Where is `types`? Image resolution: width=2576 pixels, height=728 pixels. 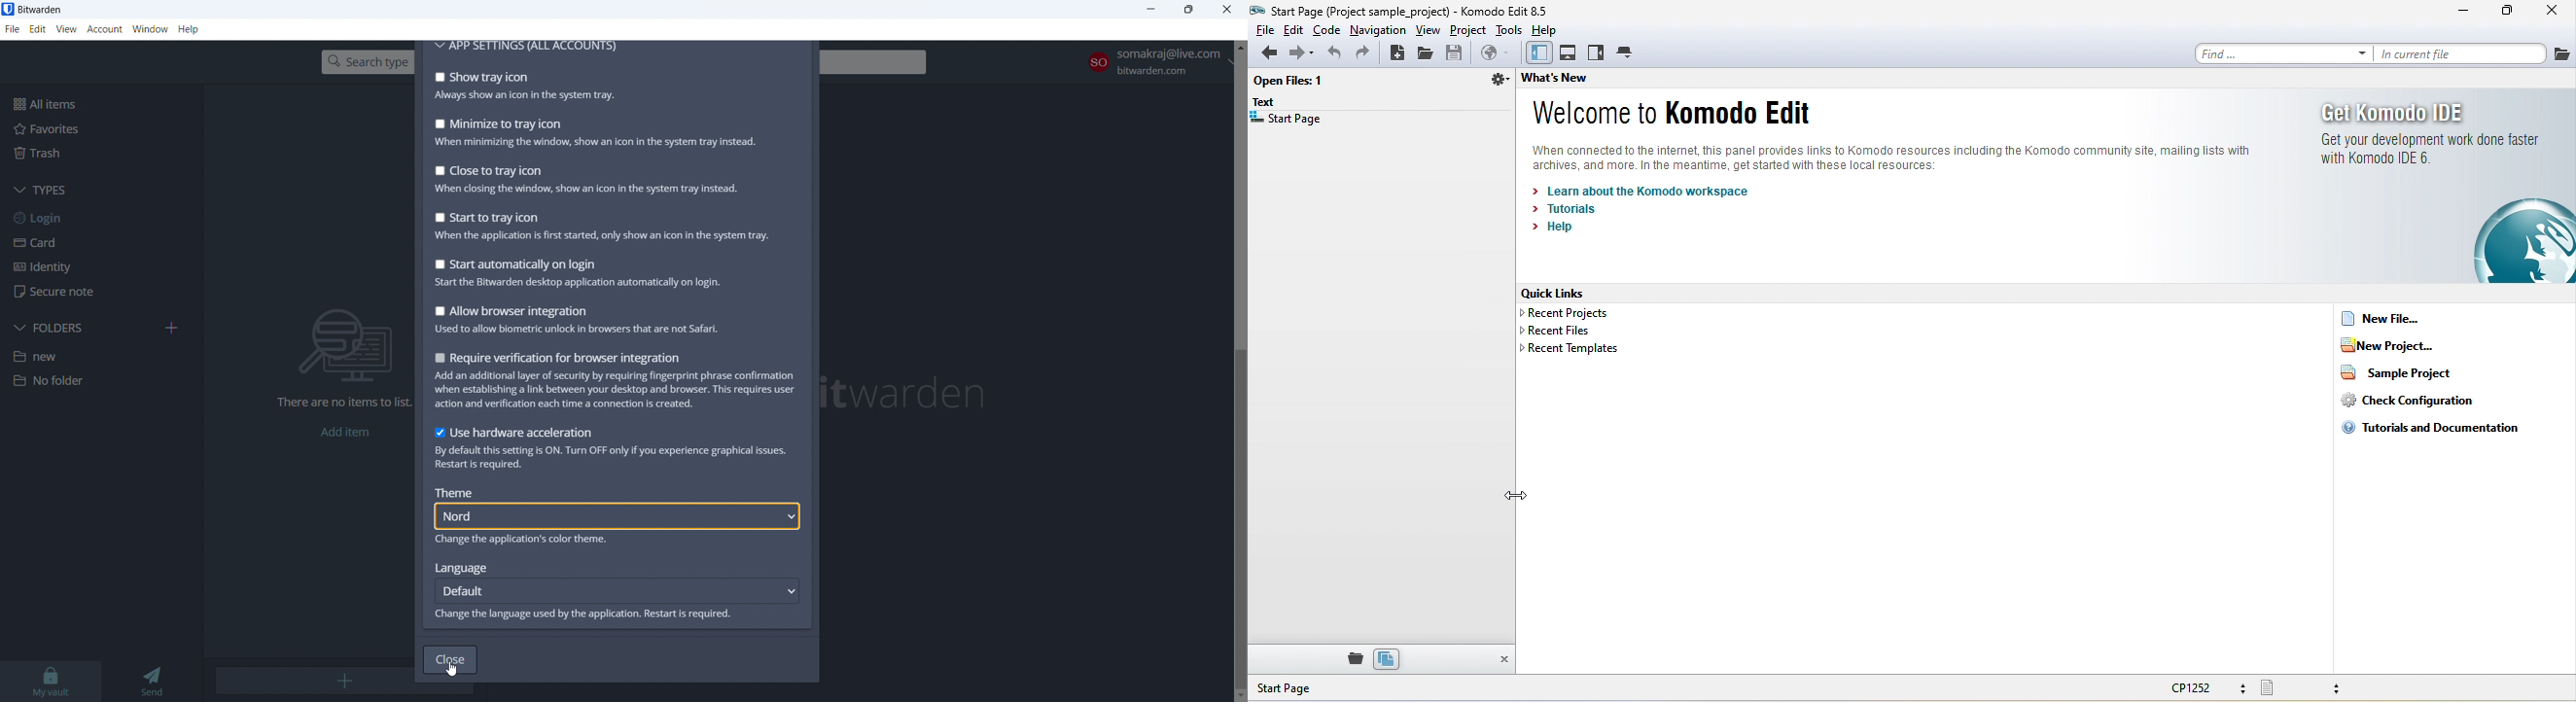 types is located at coordinates (101, 190).